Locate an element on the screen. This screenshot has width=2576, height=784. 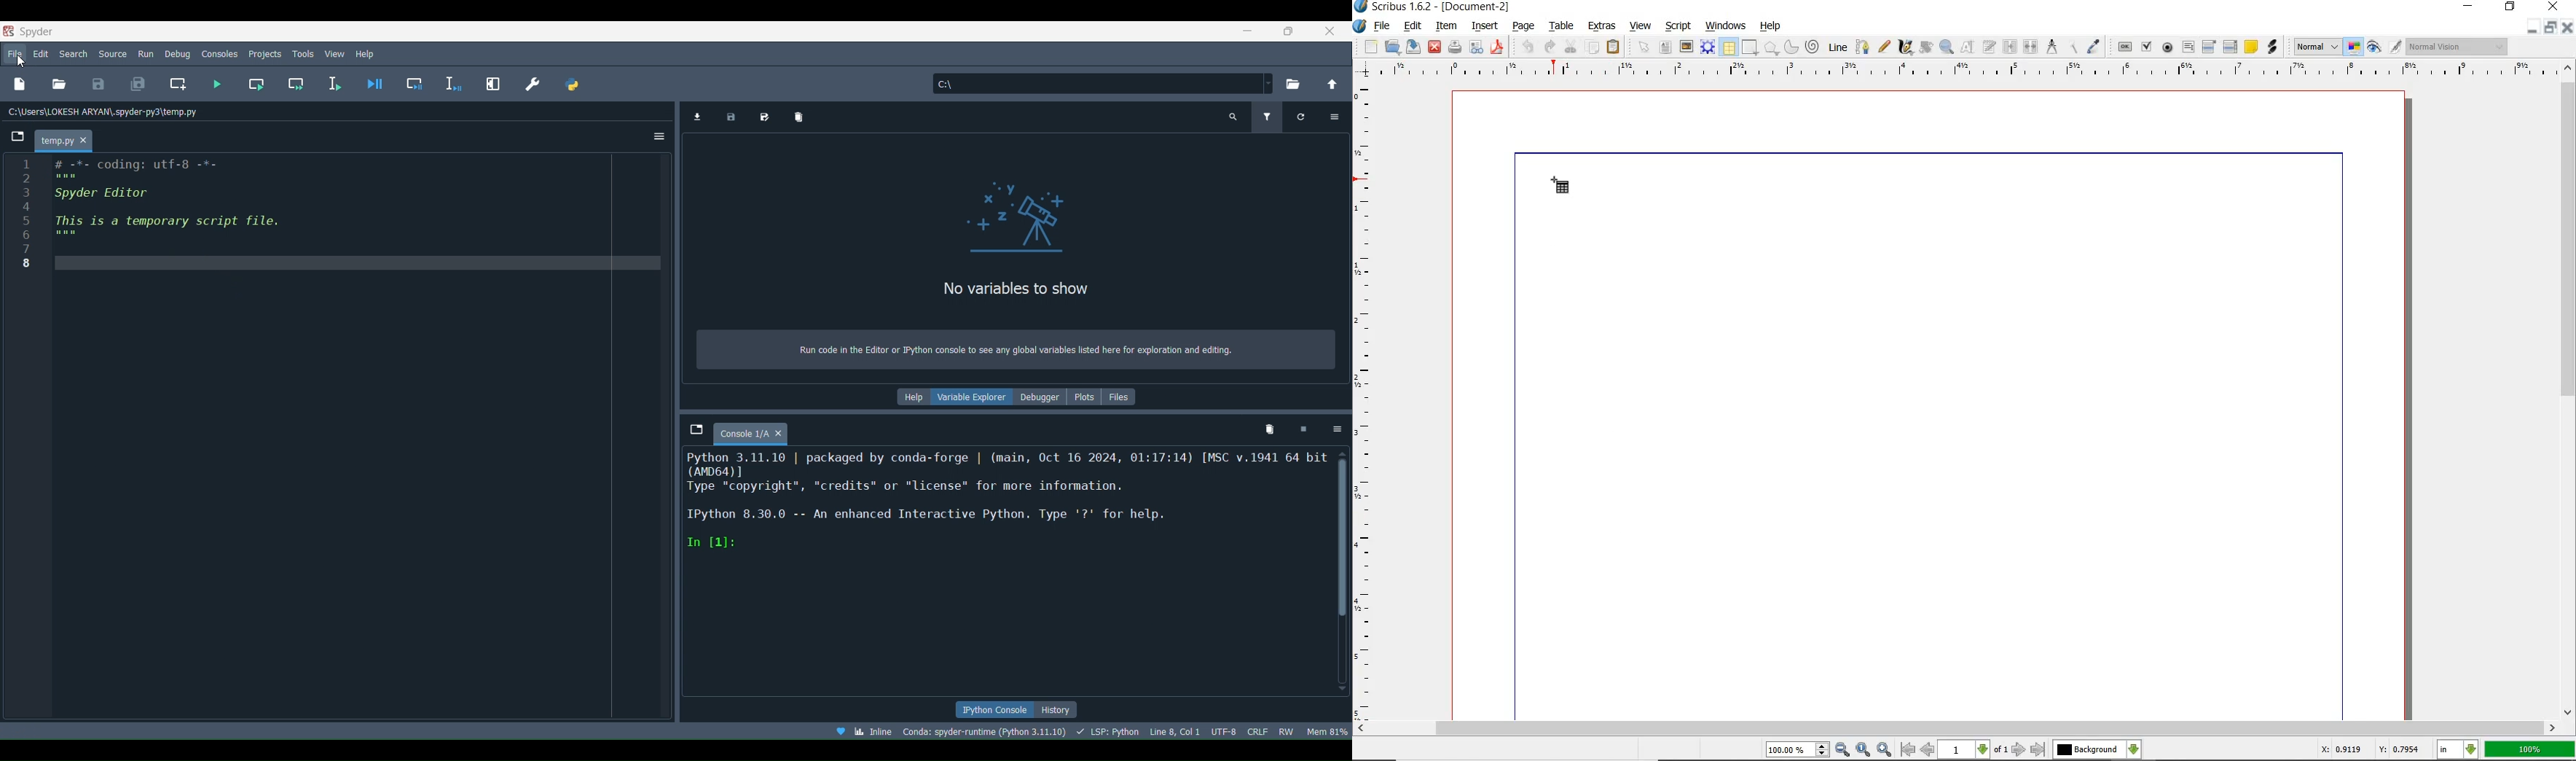
safe as pdf is located at coordinates (1497, 47).